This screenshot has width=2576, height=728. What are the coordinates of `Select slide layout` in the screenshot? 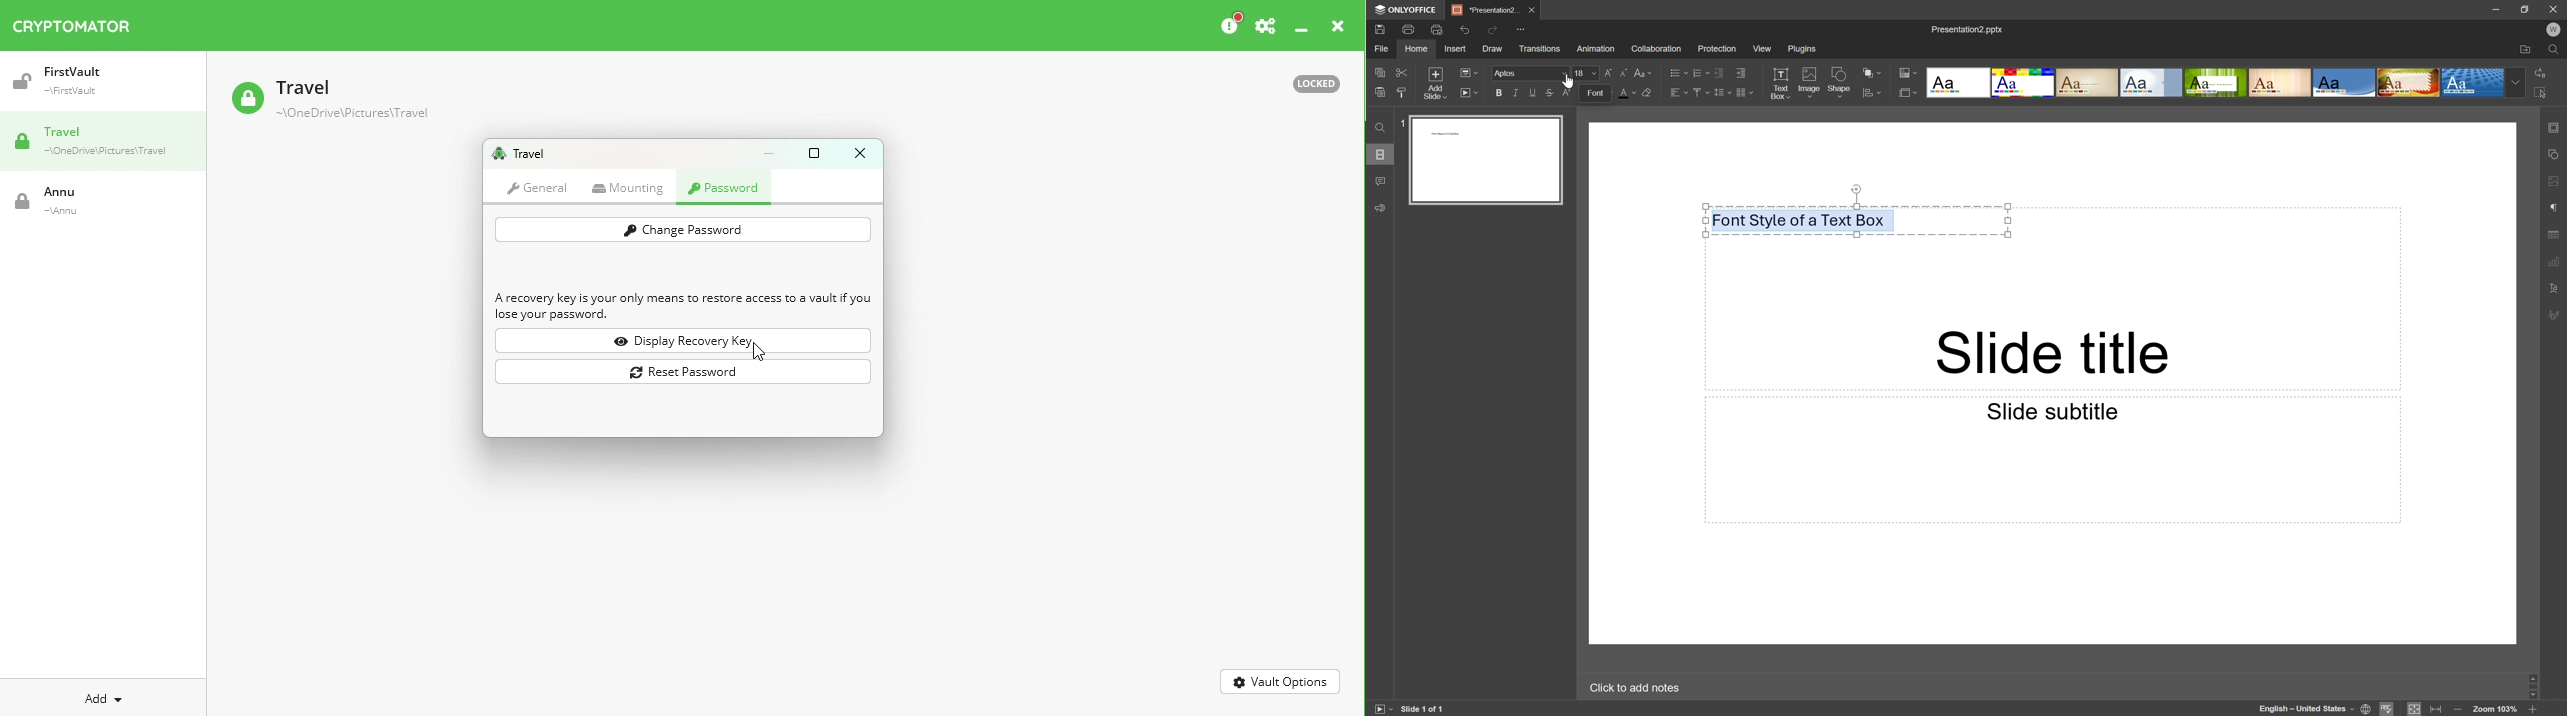 It's located at (1468, 72).